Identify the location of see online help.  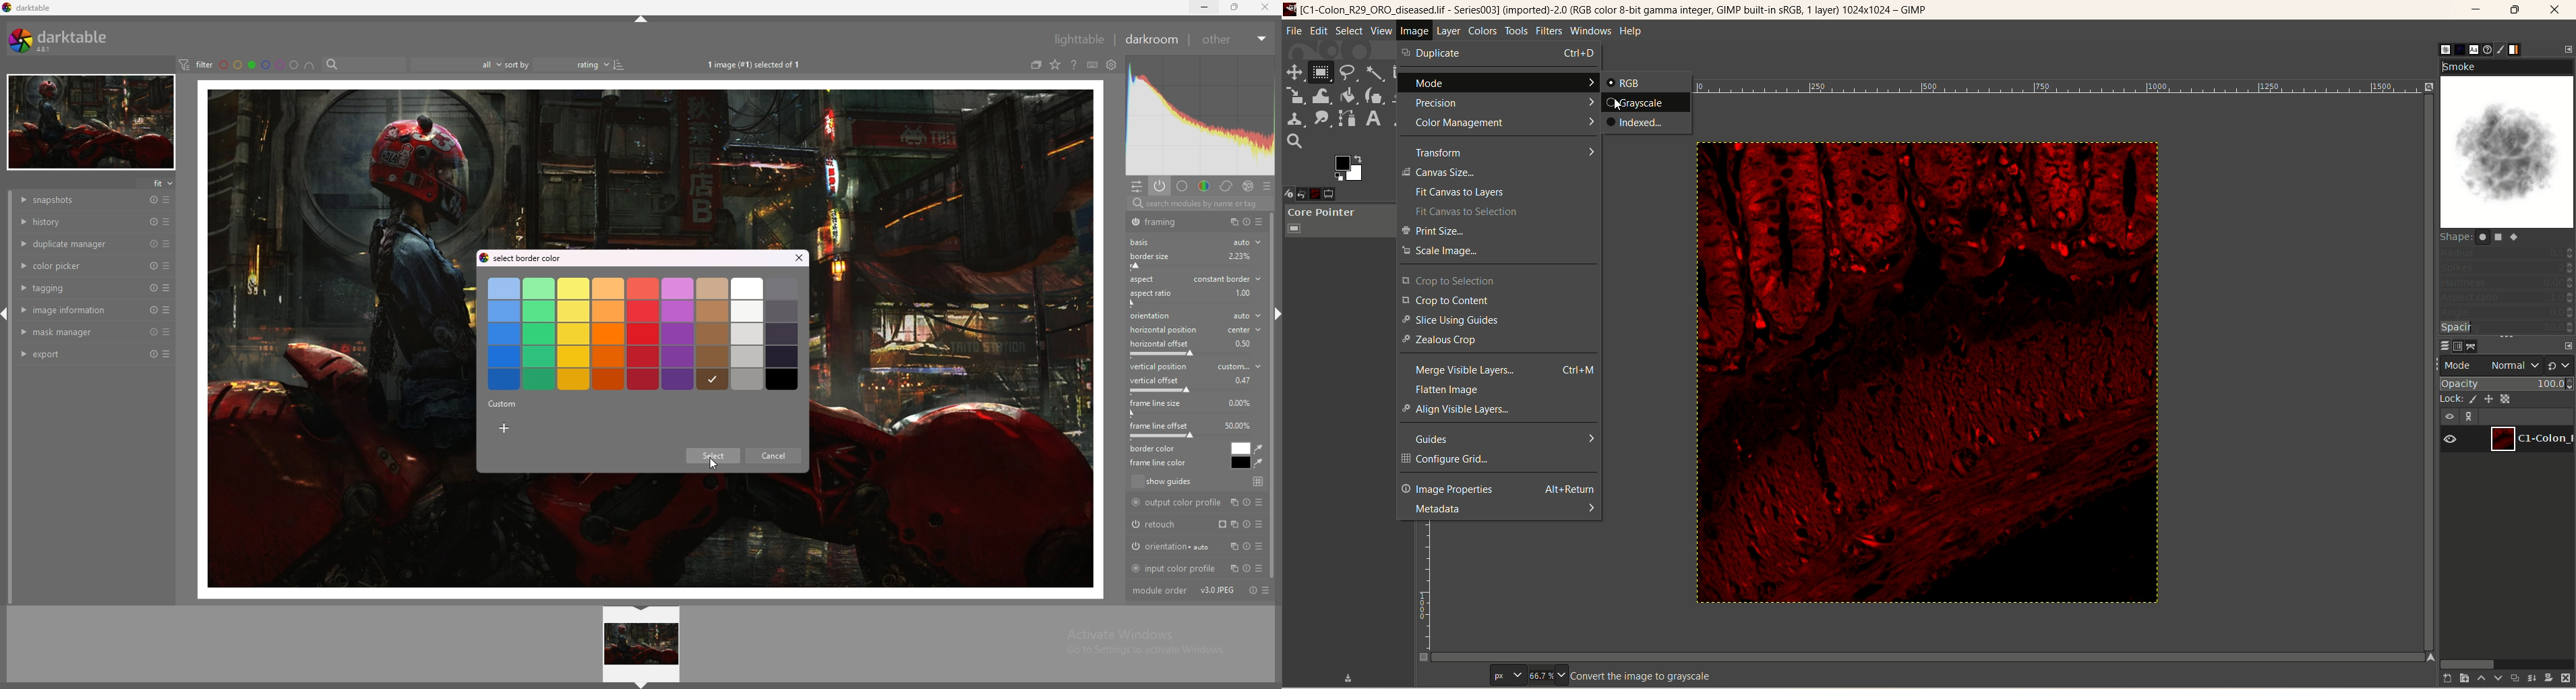
(1074, 64).